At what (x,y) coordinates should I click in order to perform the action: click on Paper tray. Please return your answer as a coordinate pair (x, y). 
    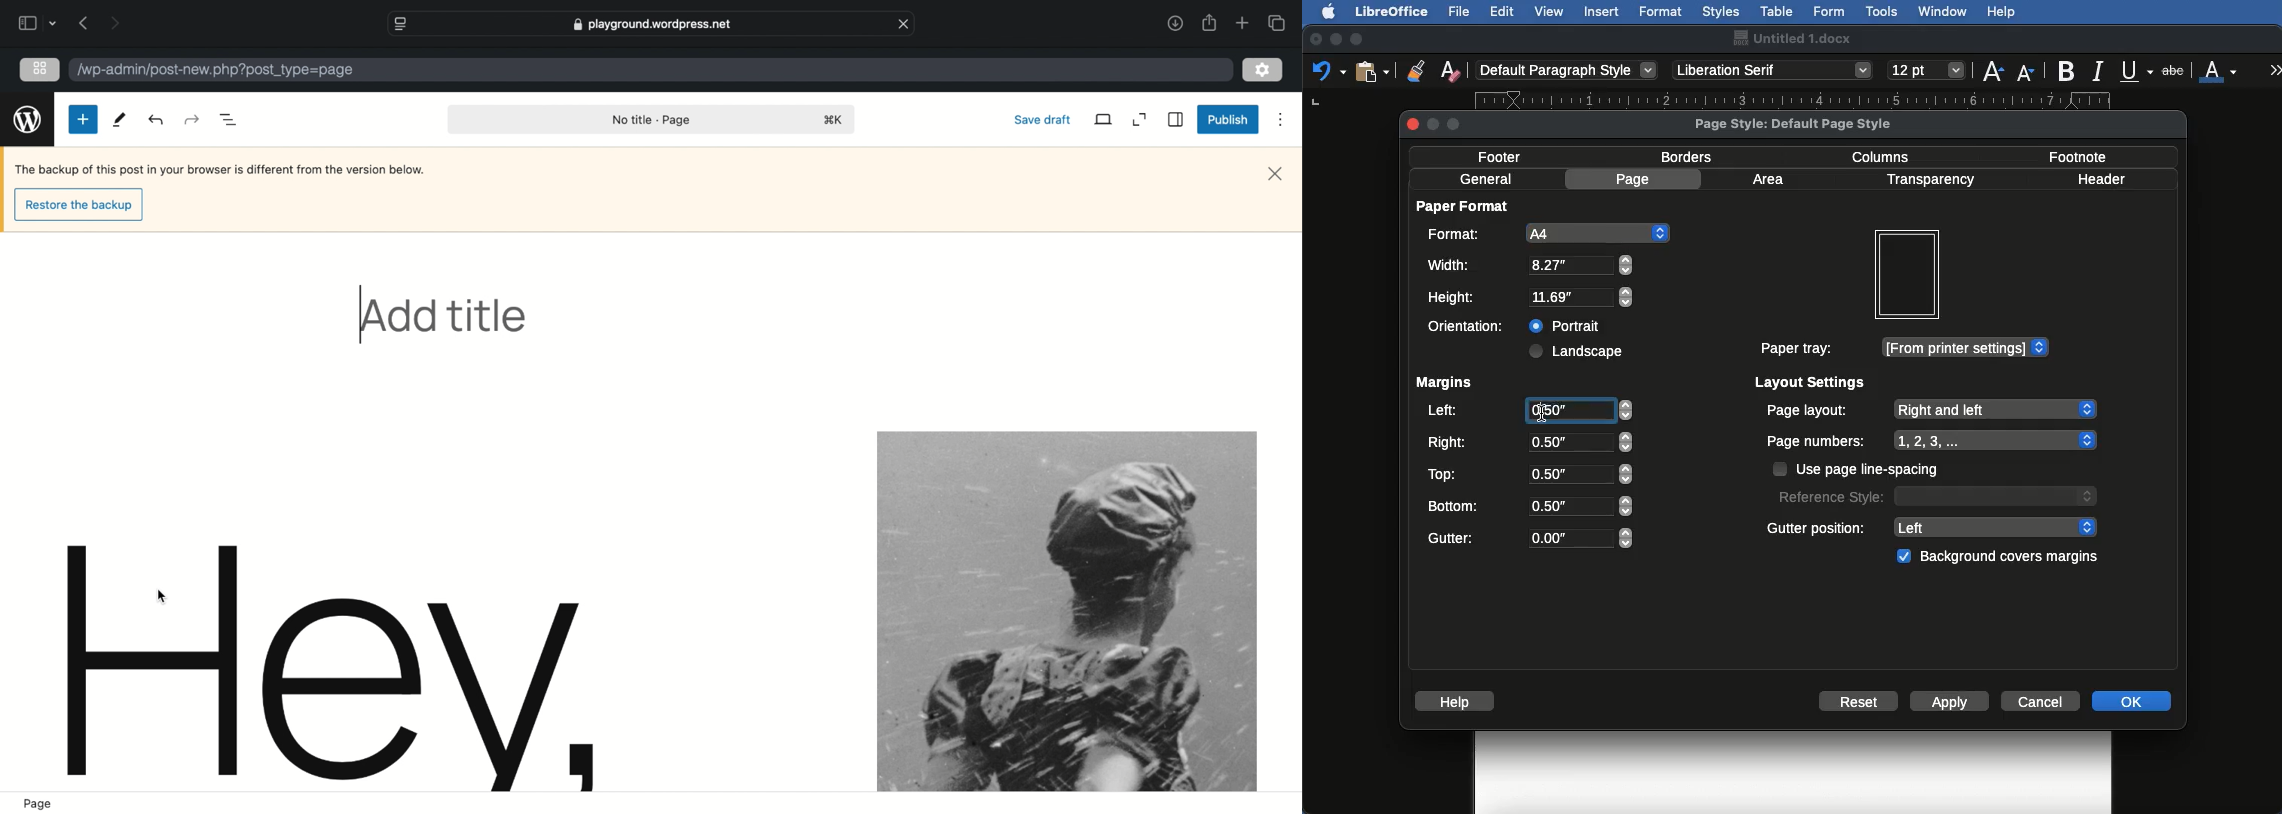
    Looking at the image, I should click on (1903, 348).